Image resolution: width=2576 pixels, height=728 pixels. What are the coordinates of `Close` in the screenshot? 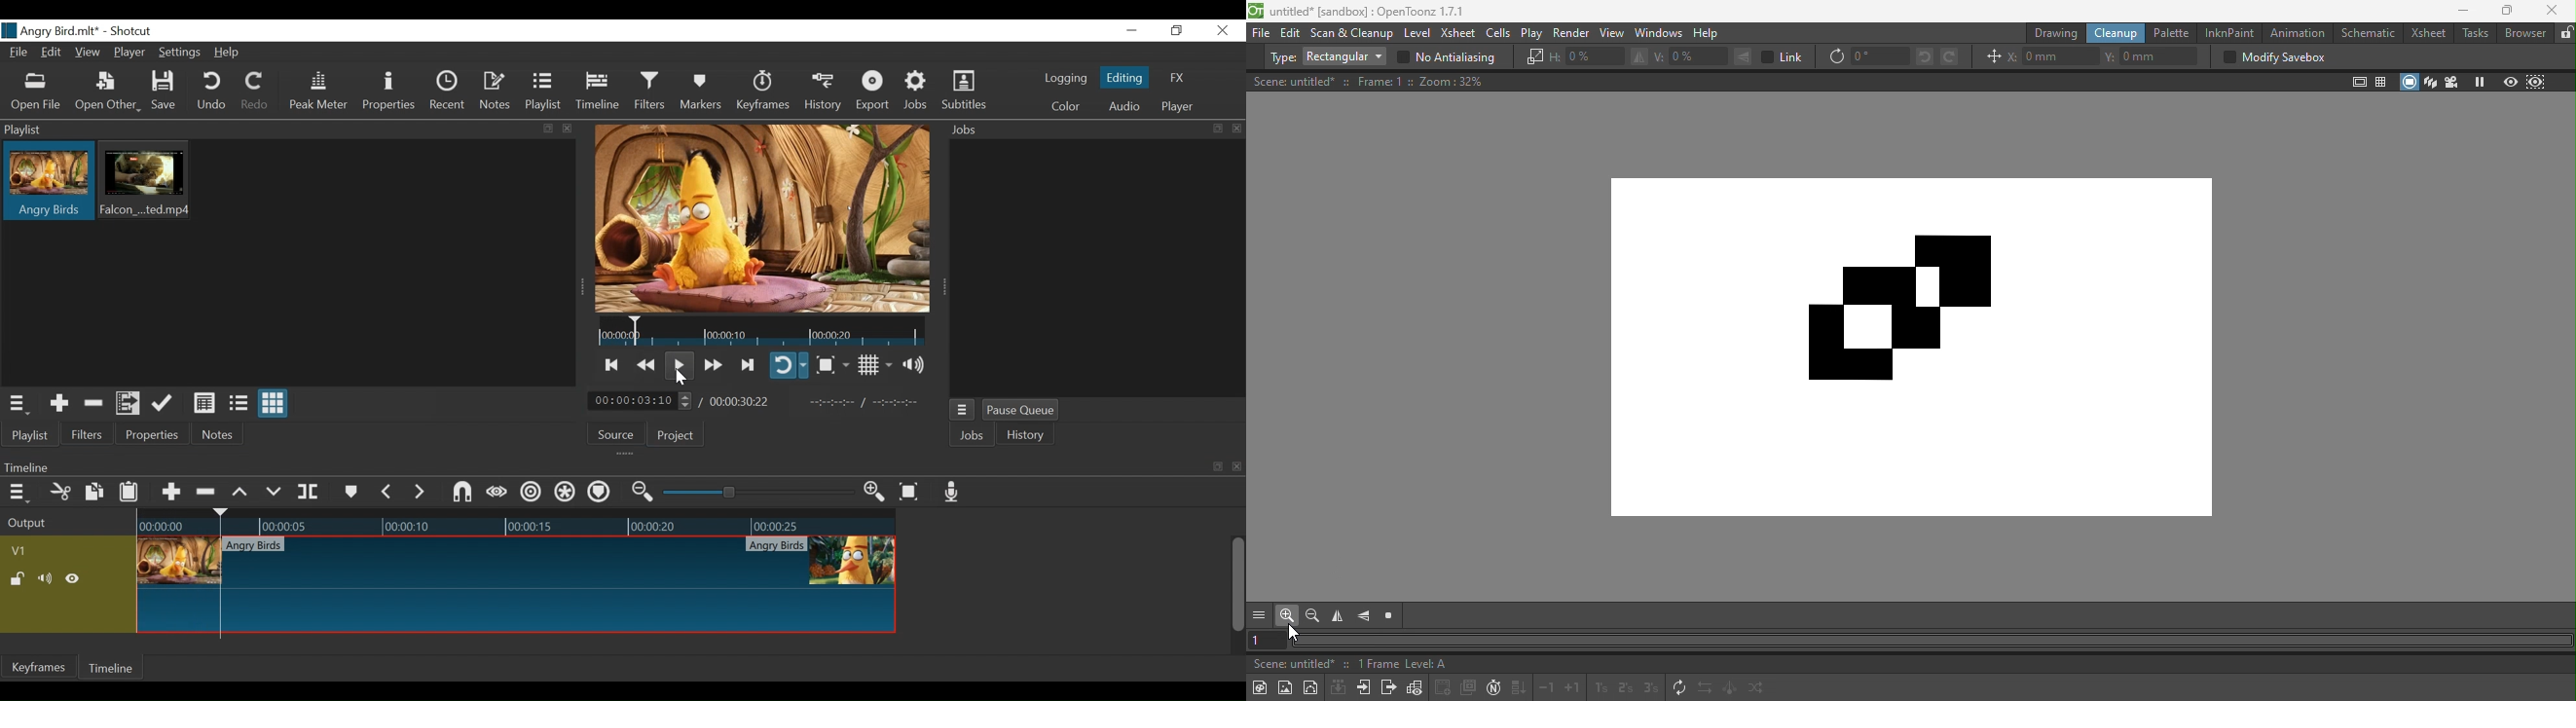 It's located at (1222, 31).